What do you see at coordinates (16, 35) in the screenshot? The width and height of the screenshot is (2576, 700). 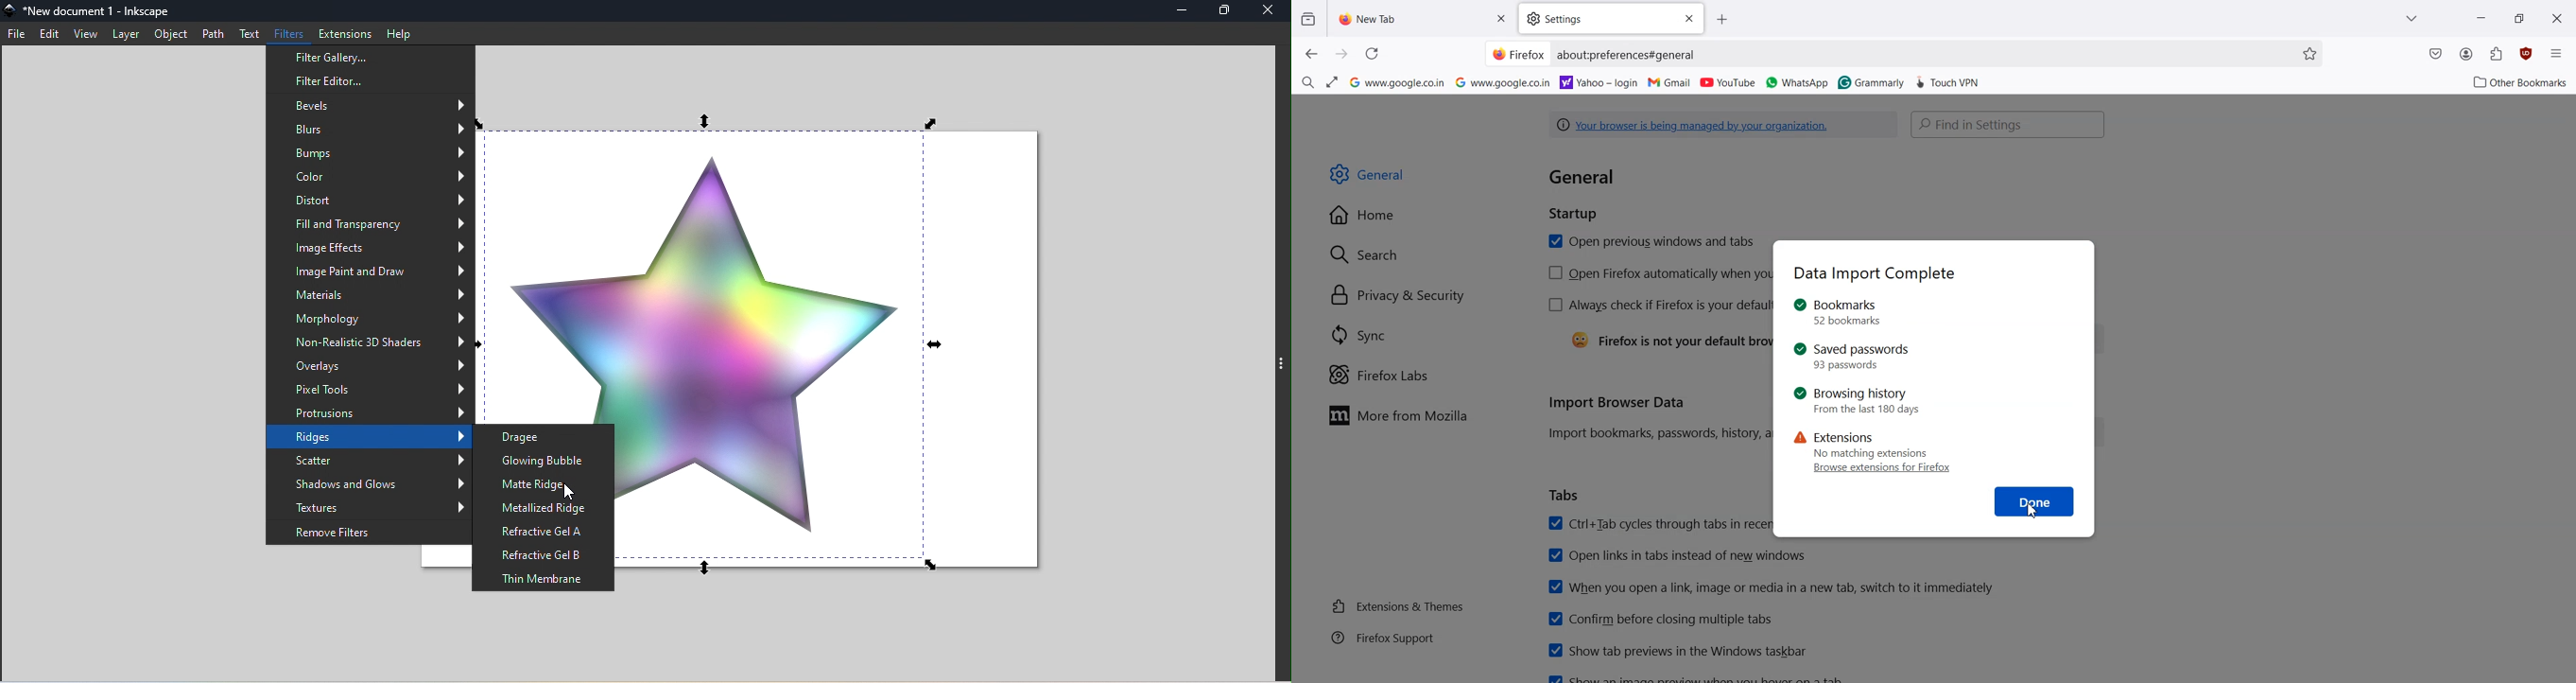 I see `File` at bounding box center [16, 35].